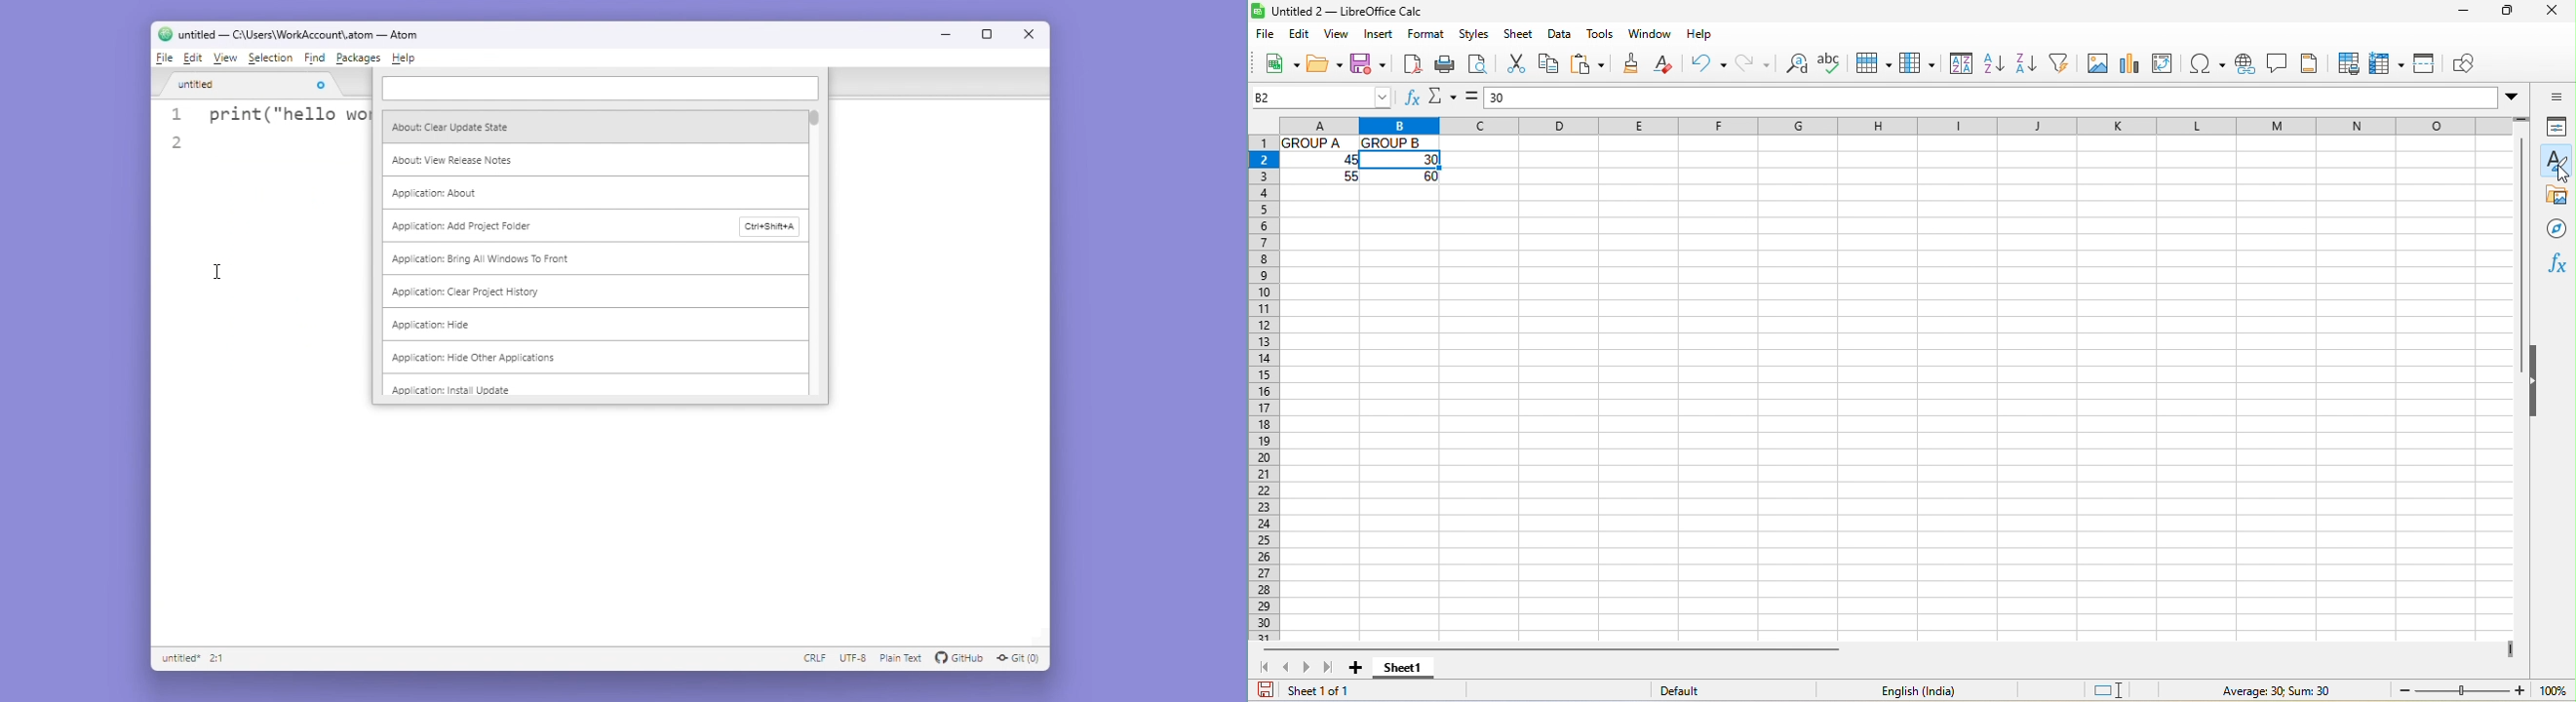 This screenshot has height=728, width=2576. Describe the element at coordinates (1520, 34) in the screenshot. I see `sheet` at that location.